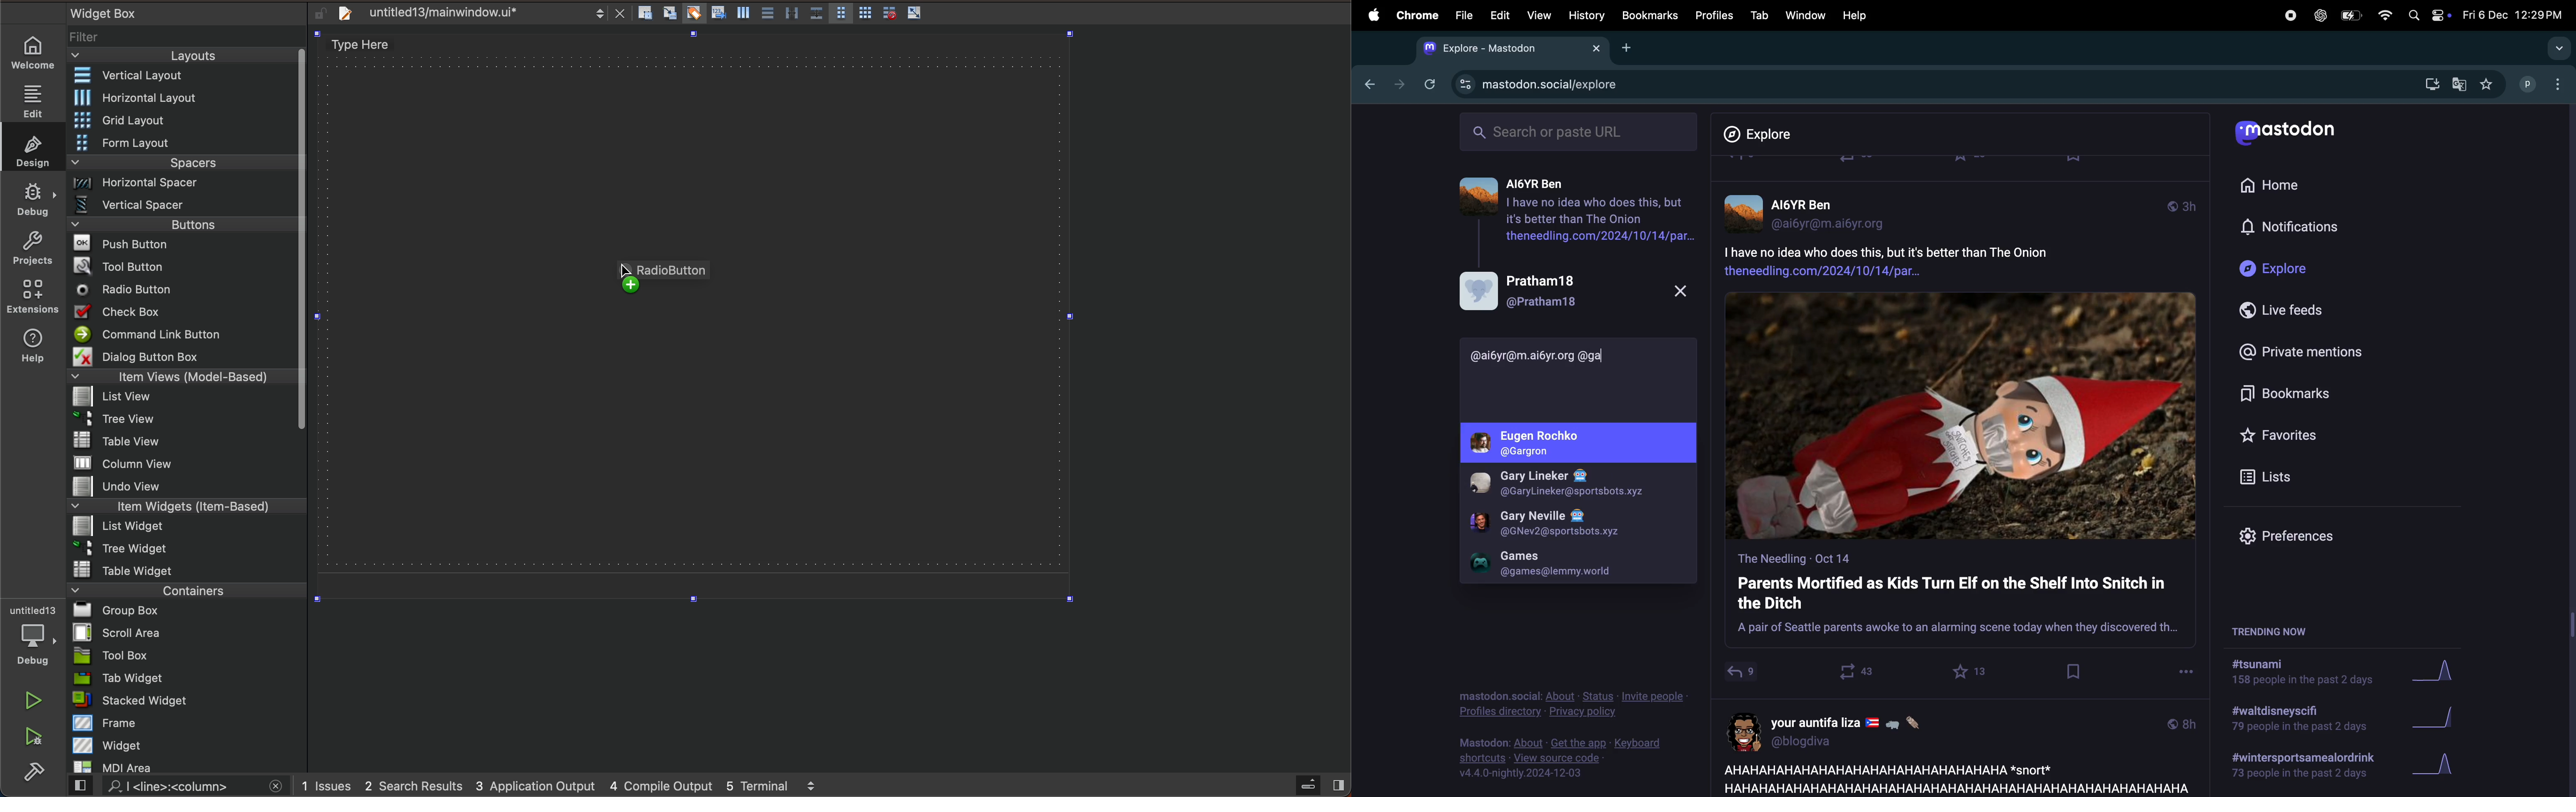 This screenshot has width=2576, height=812. What do you see at coordinates (625, 278) in the screenshot?
I see `cursor` at bounding box center [625, 278].